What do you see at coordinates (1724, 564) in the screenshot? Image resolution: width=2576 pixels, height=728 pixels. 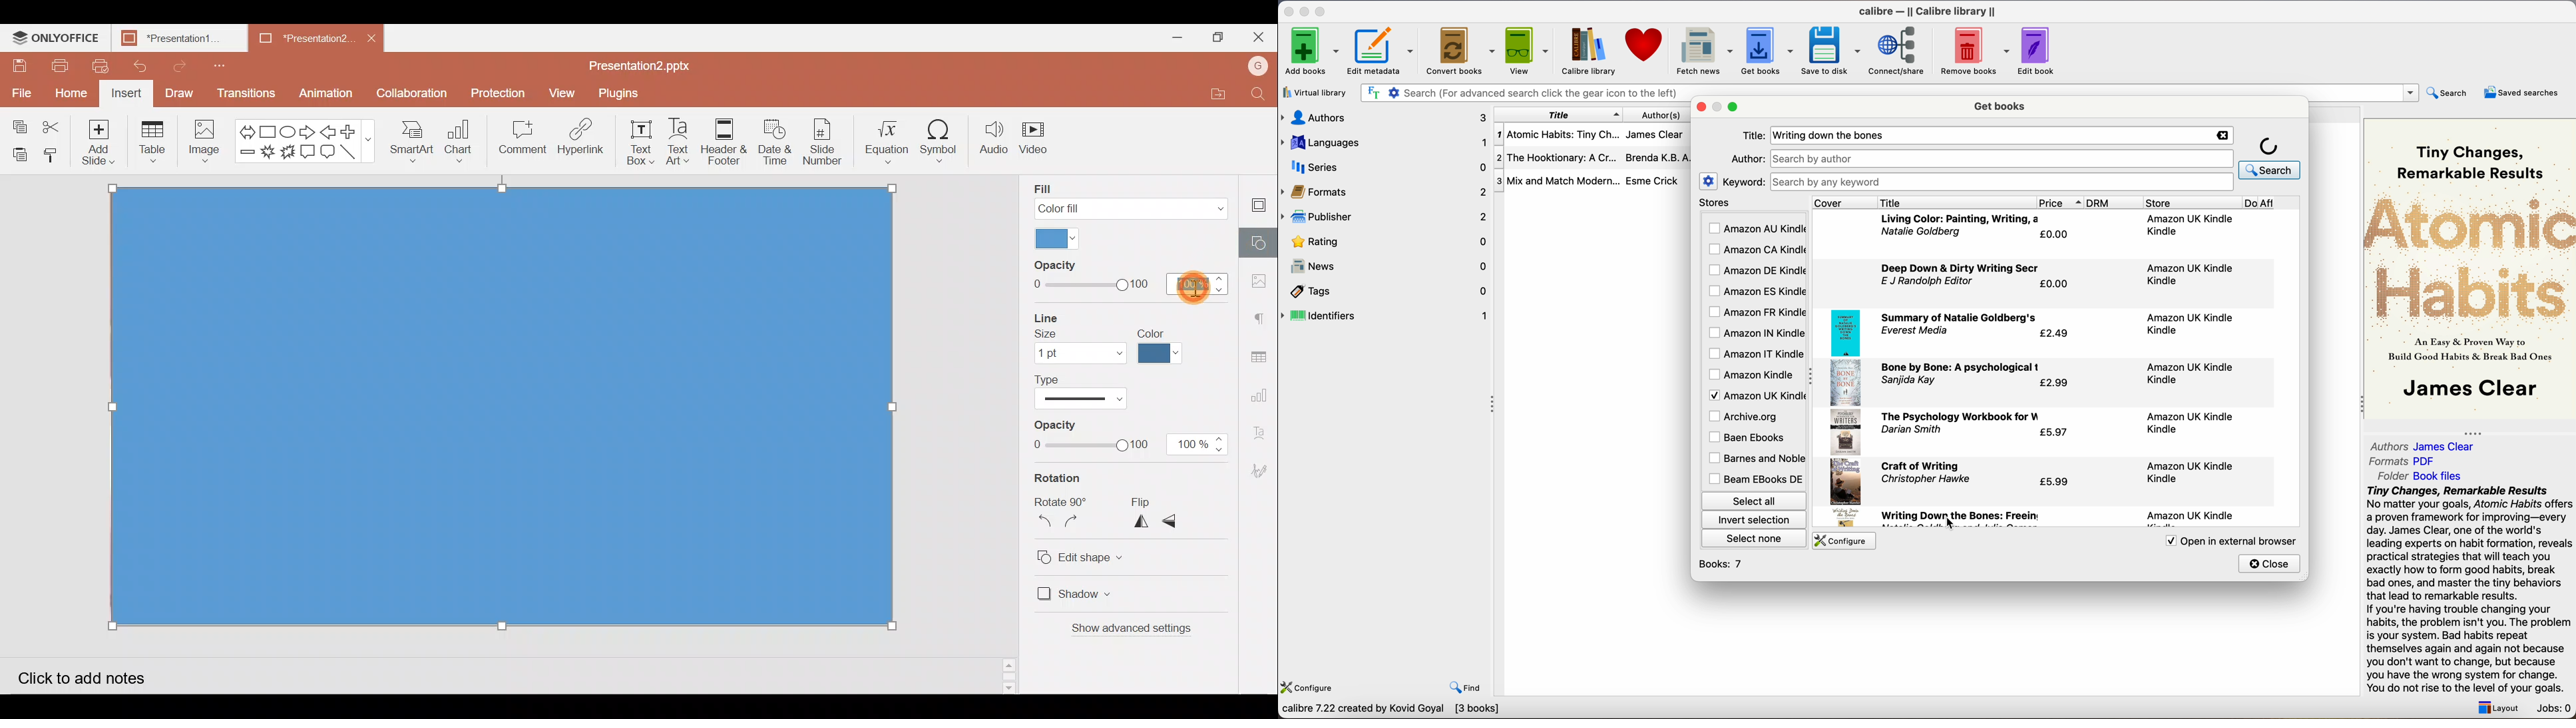 I see `books: 0` at bounding box center [1724, 564].